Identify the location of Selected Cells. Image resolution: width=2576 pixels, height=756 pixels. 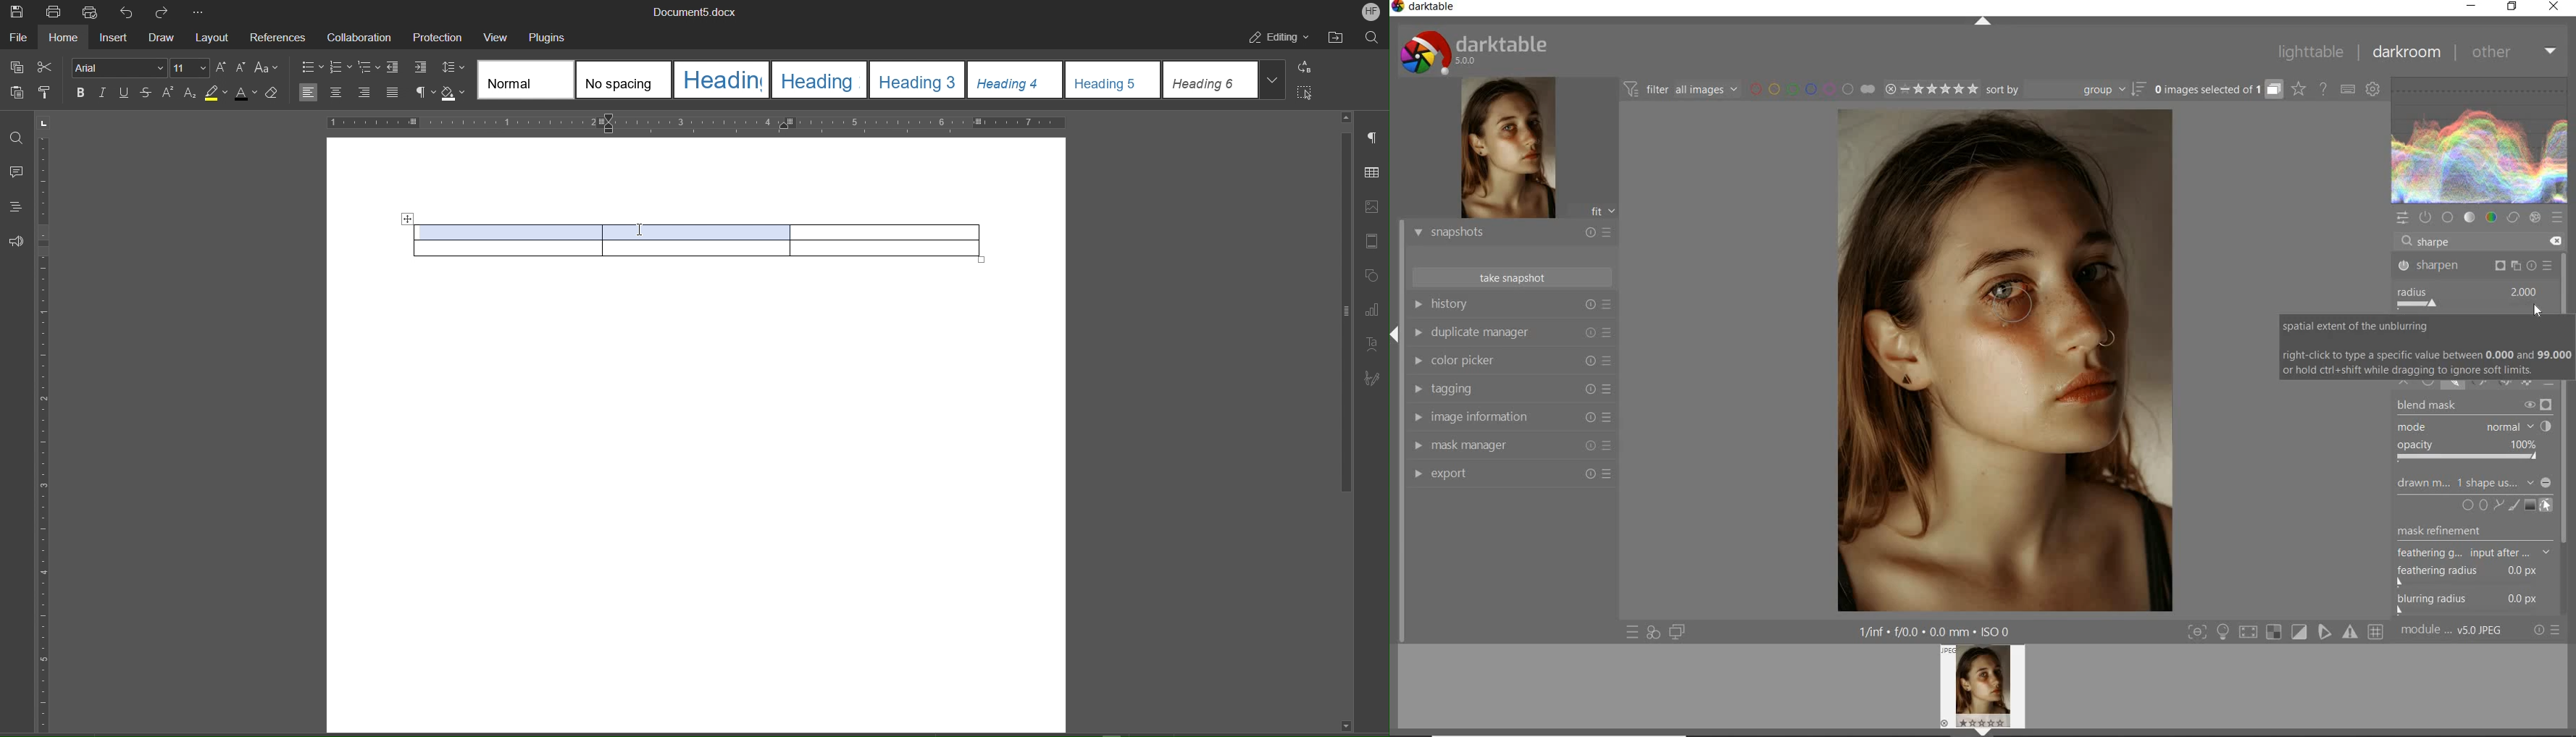
(609, 229).